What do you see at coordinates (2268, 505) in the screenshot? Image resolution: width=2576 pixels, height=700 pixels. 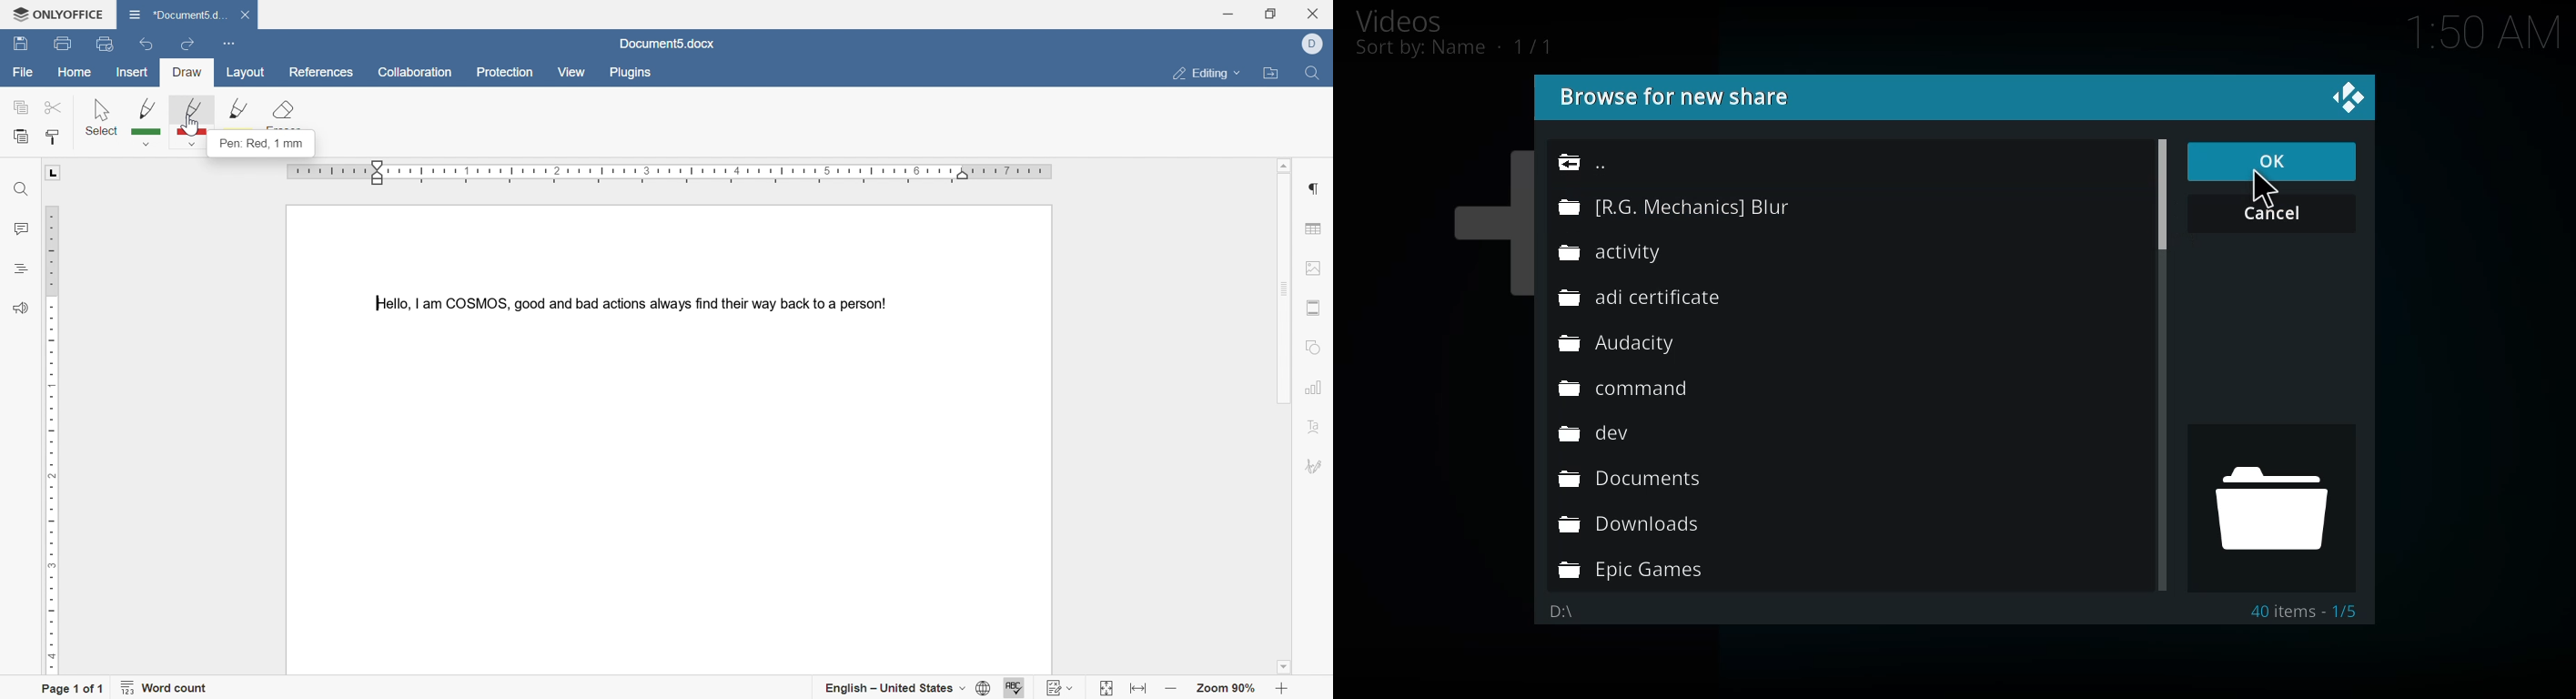 I see `drive` at bounding box center [2268, 505].